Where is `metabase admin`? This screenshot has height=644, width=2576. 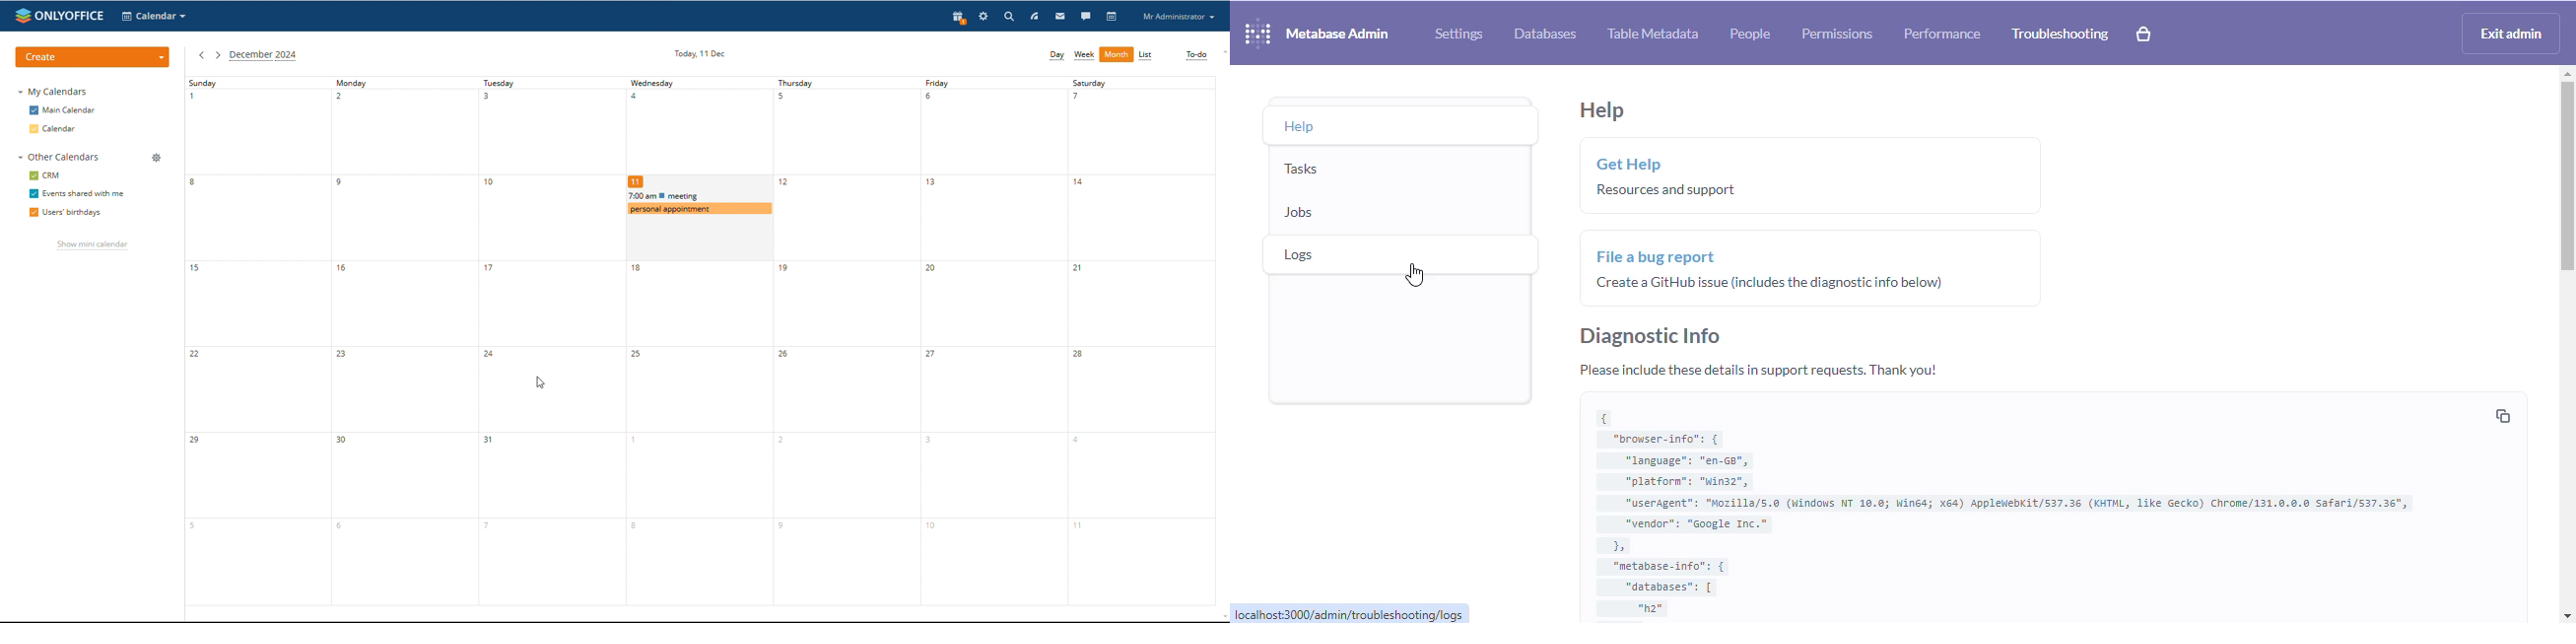
metabase admin is located at coordinates (1338, 34).